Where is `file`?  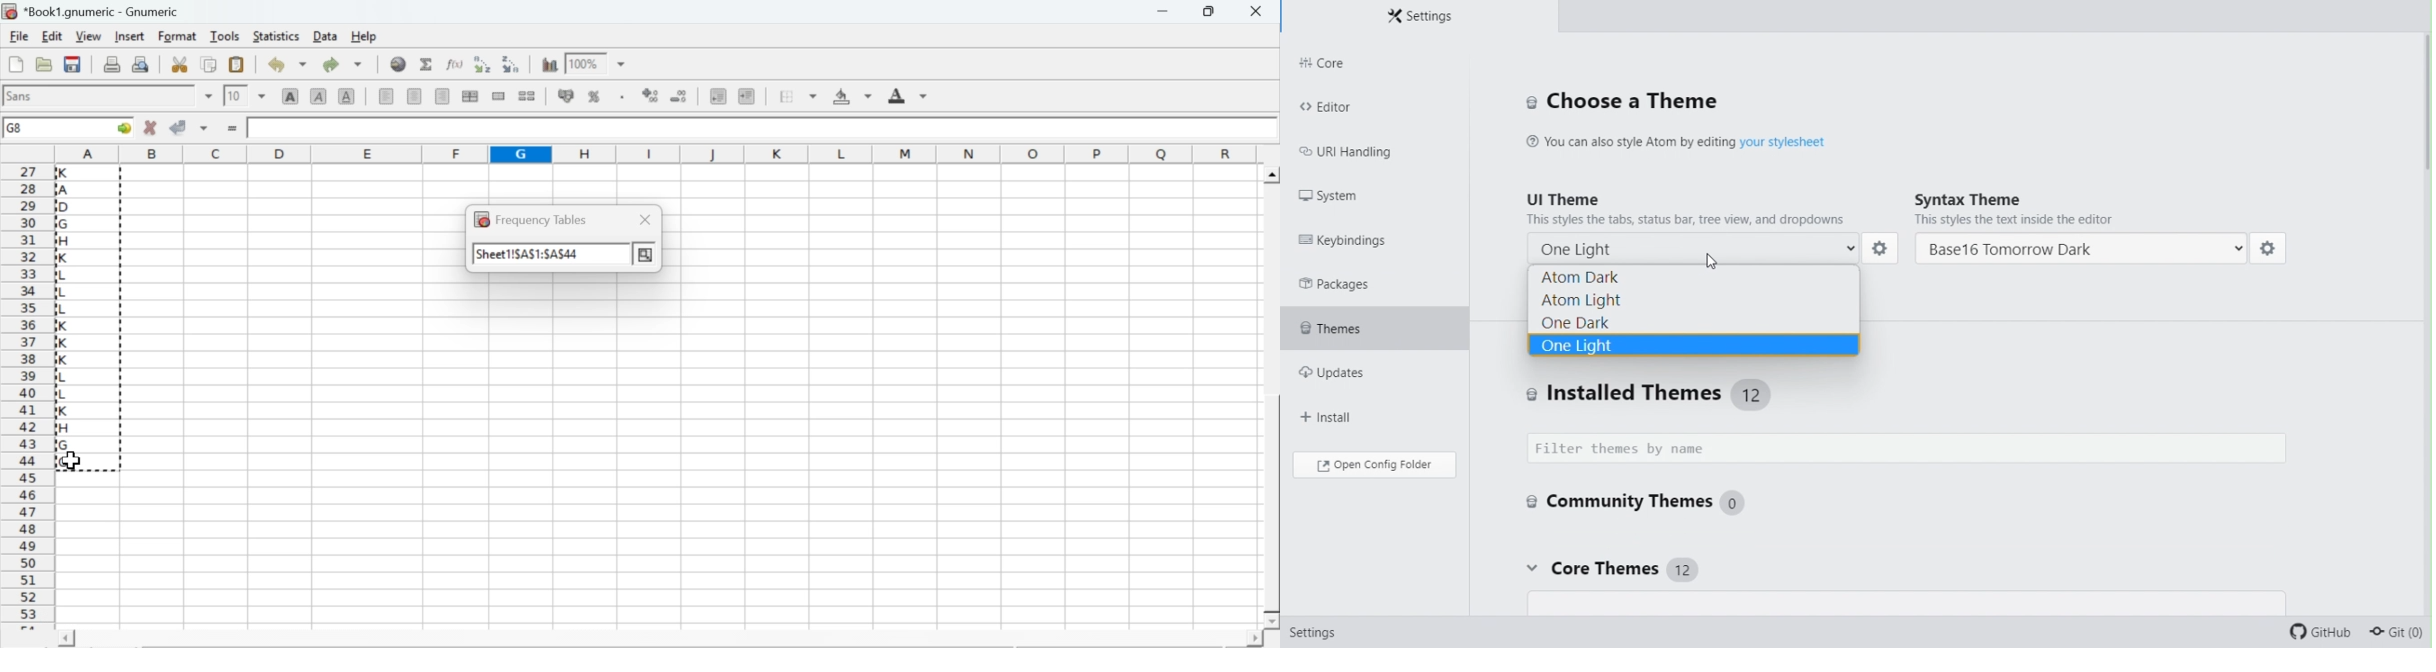 file is located at coordinates (18, 37).